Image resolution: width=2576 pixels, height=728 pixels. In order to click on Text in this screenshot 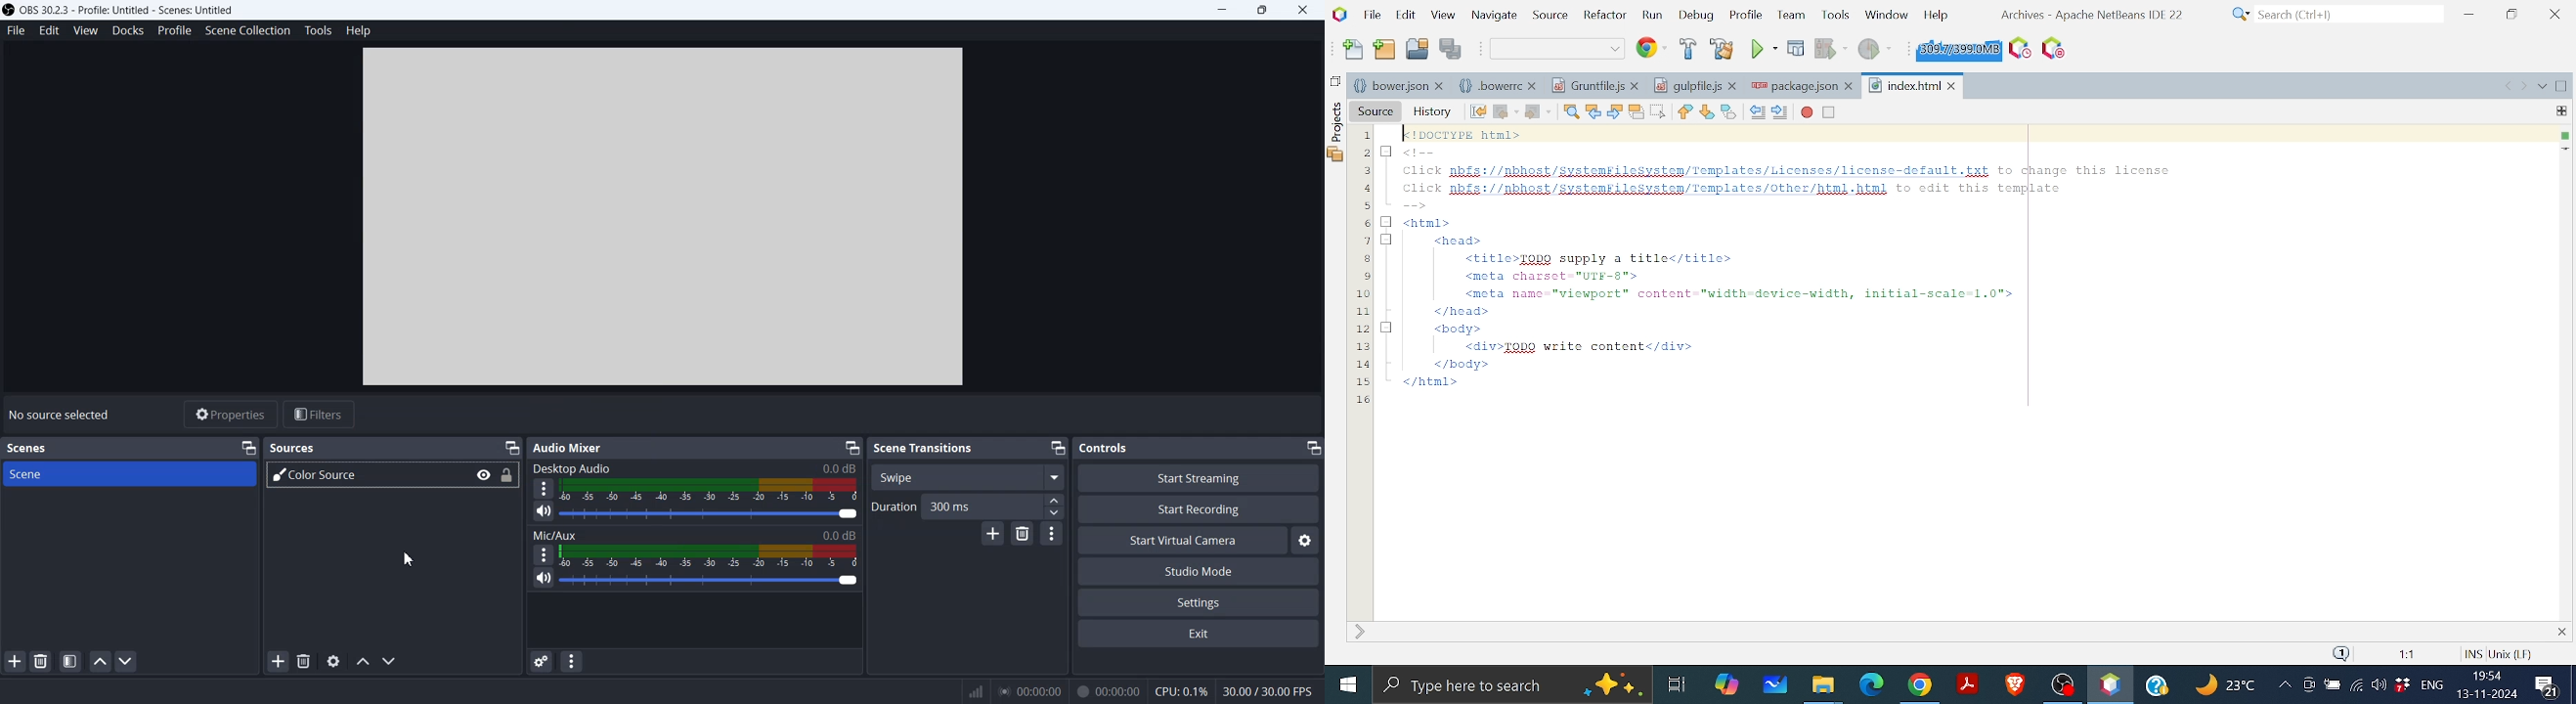, I will do `click(1106, 447)`.